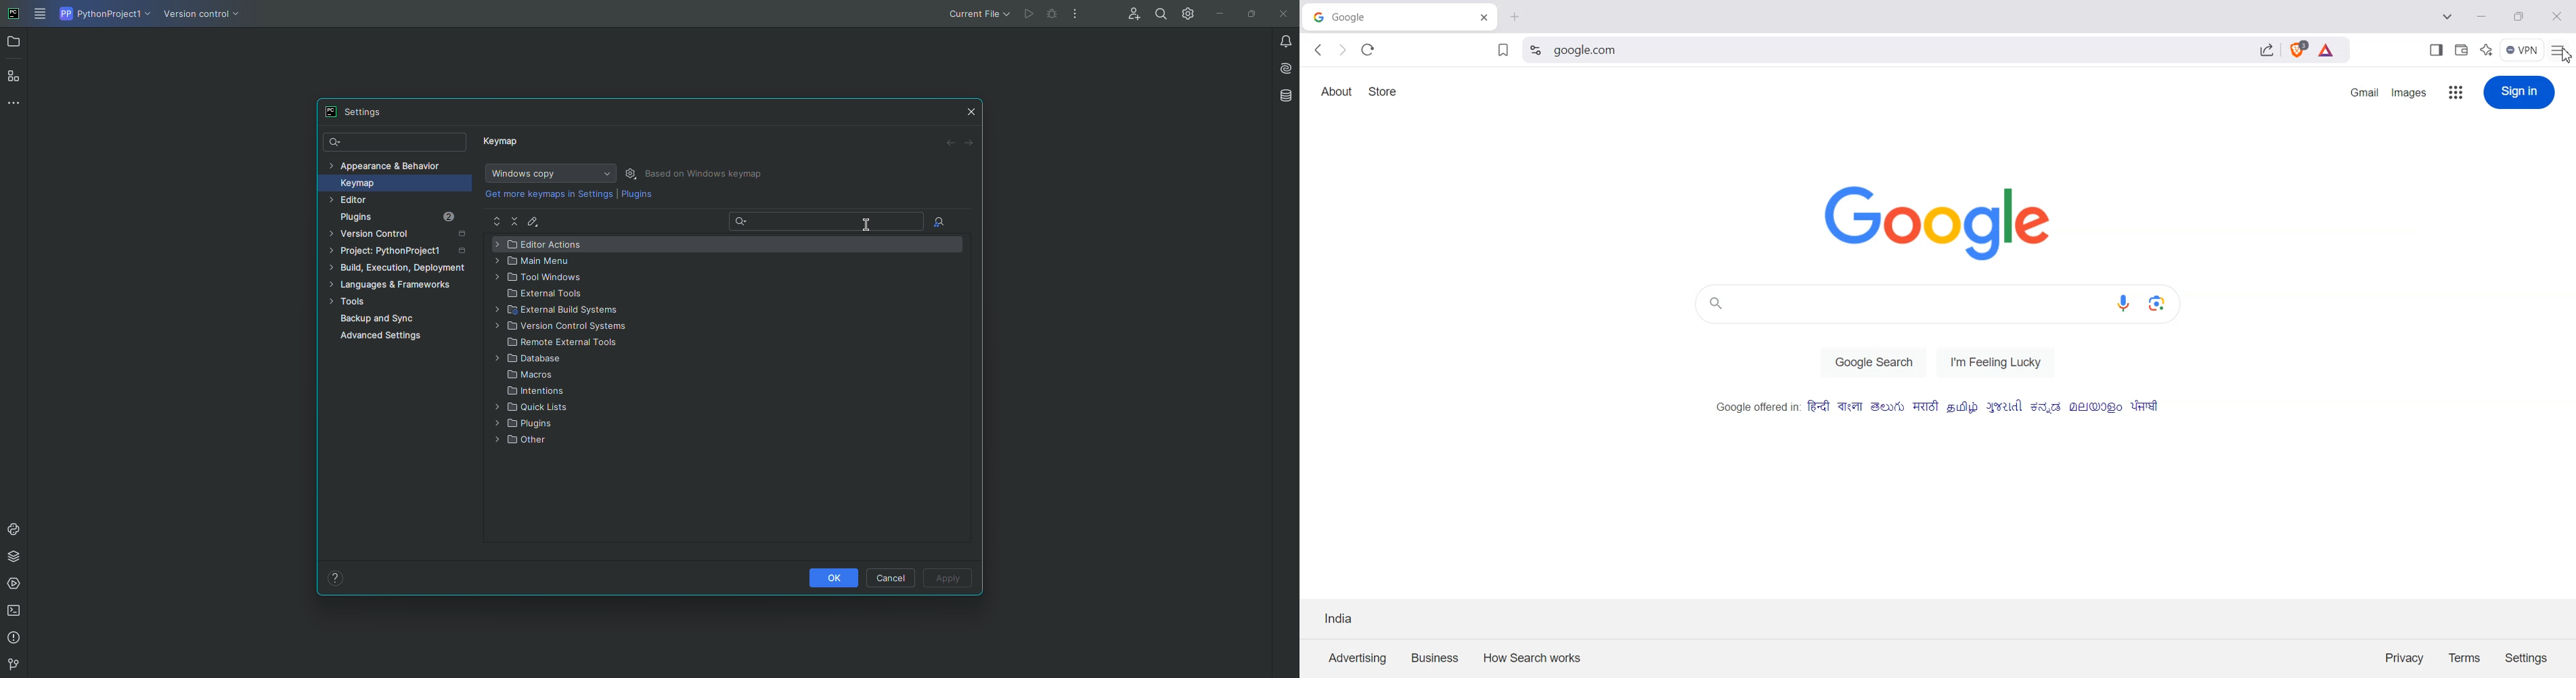 The height and width of the screenshot is (700, 2576). I want to click on Close, so click(972, 109).